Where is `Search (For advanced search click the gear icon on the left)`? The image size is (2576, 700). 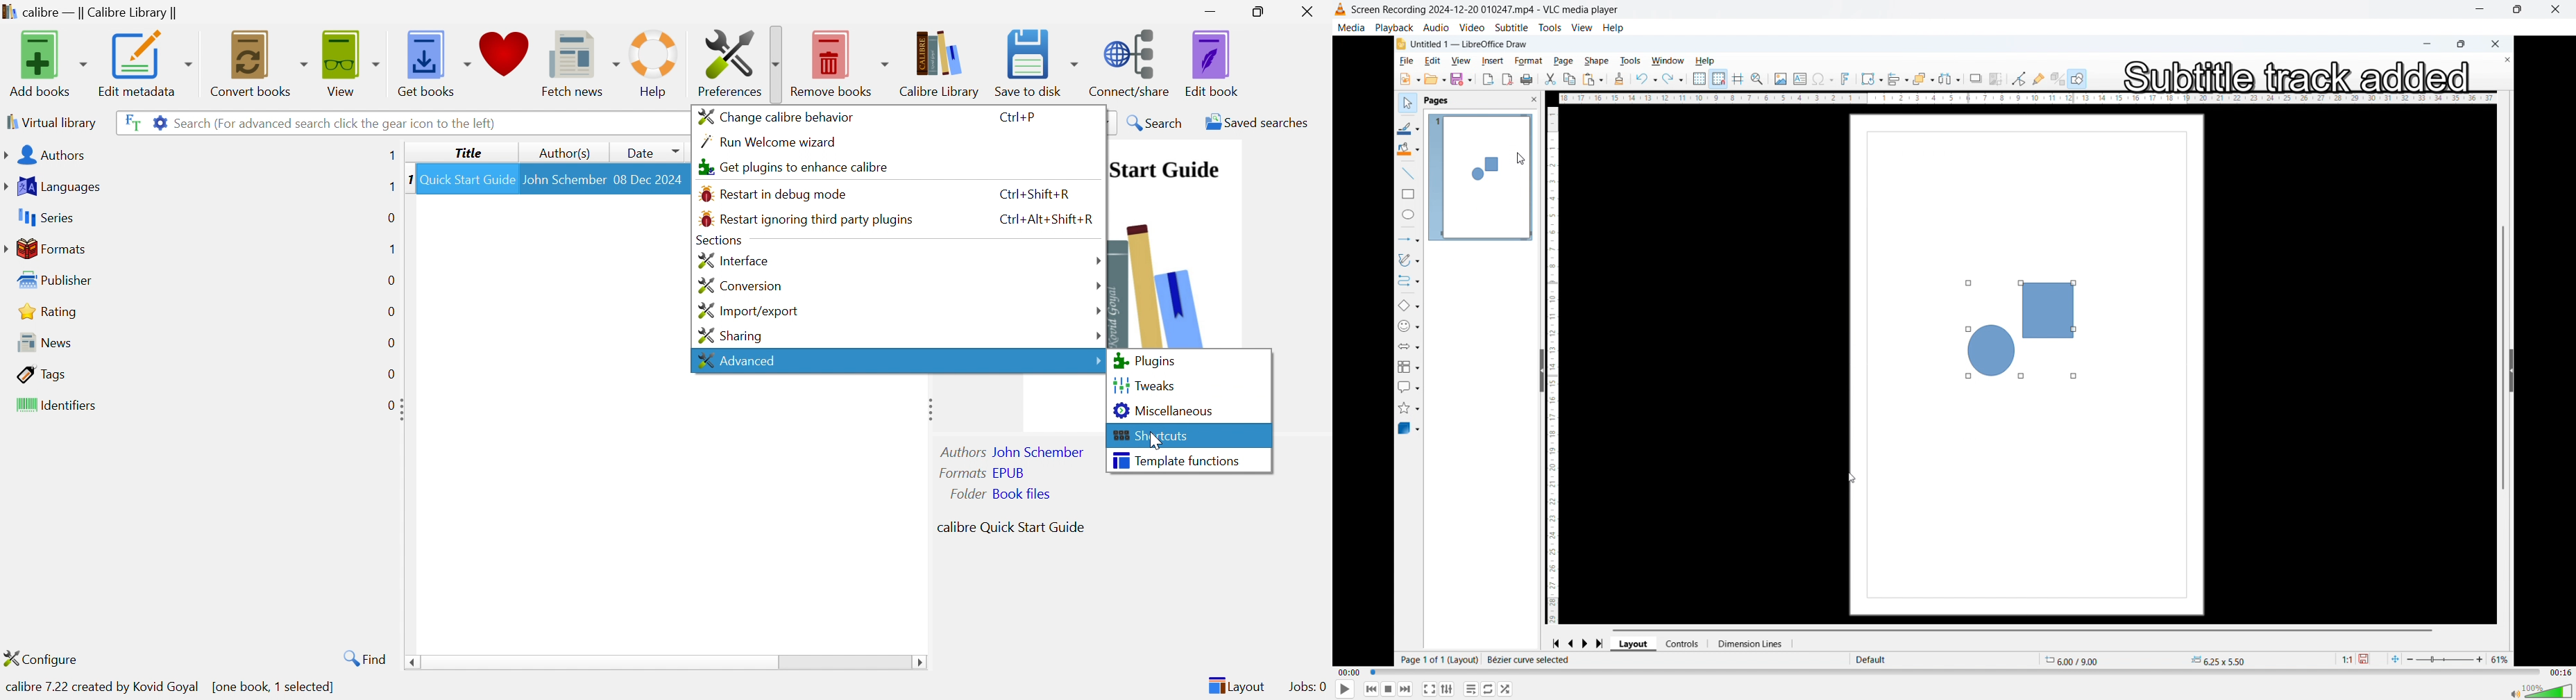
Search (For advanced search click the gear icon on the left) is located at coordinates (337, 123).